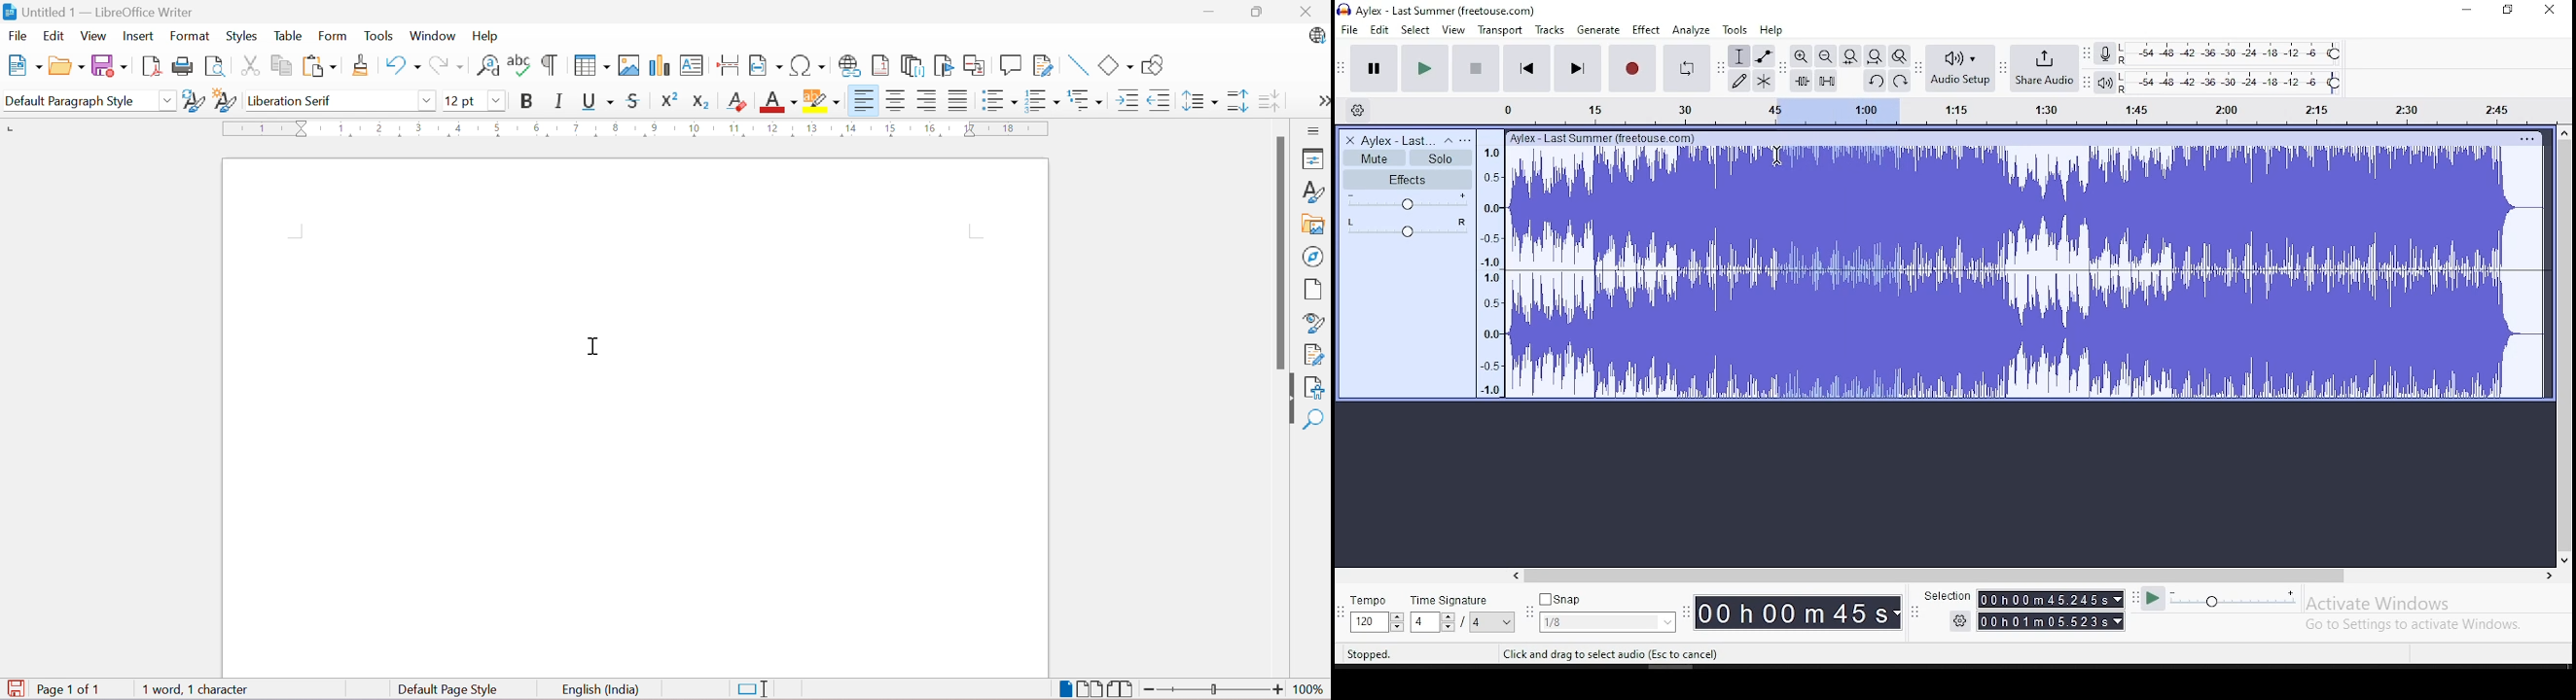 Image resolution: width=2576 pixels, height=700 pixels. I want to click on selection tool, so click(1739, 55).